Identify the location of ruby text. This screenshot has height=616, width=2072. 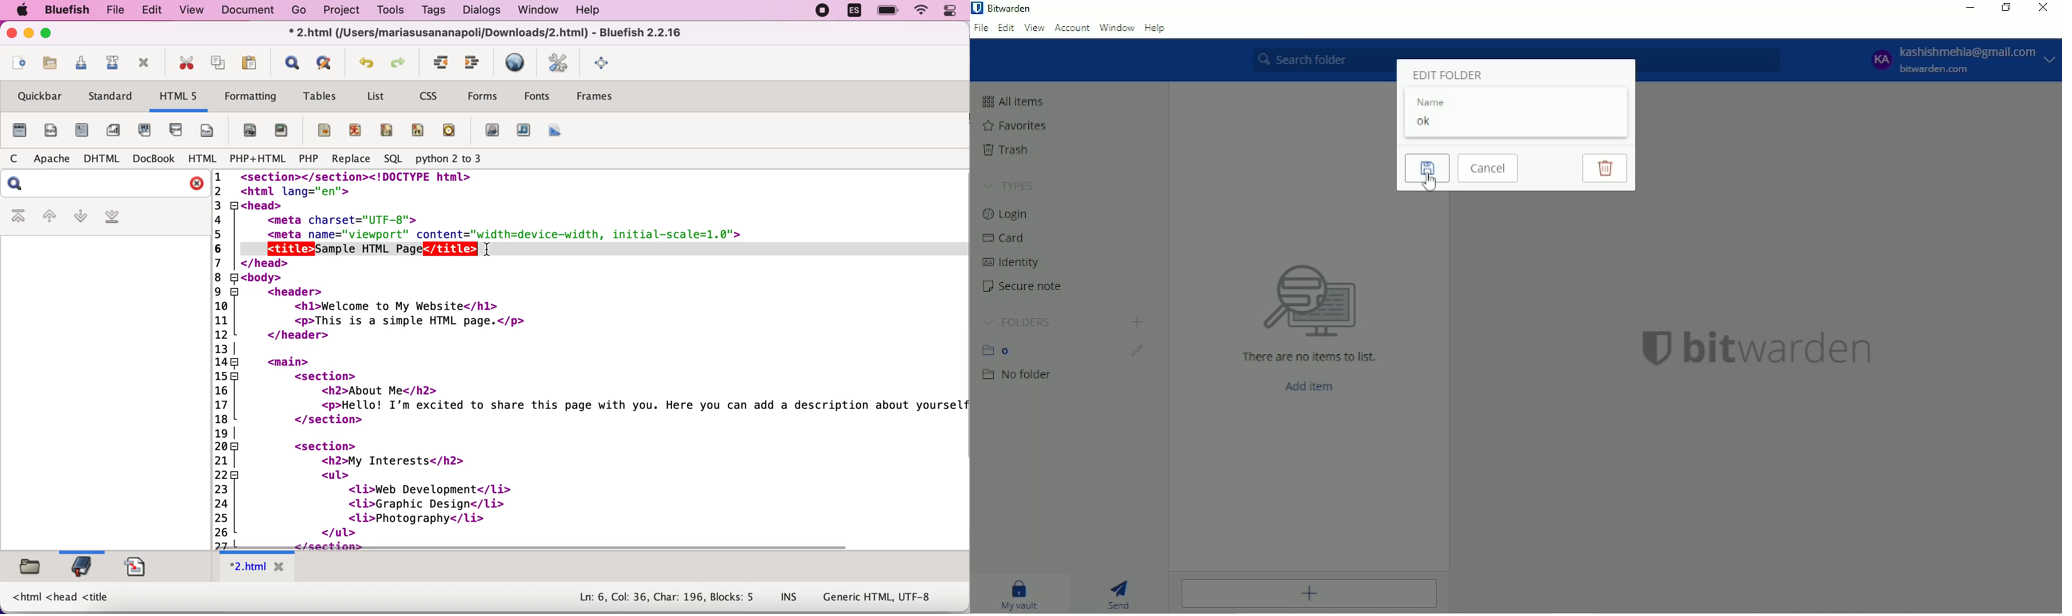
(419, 130).